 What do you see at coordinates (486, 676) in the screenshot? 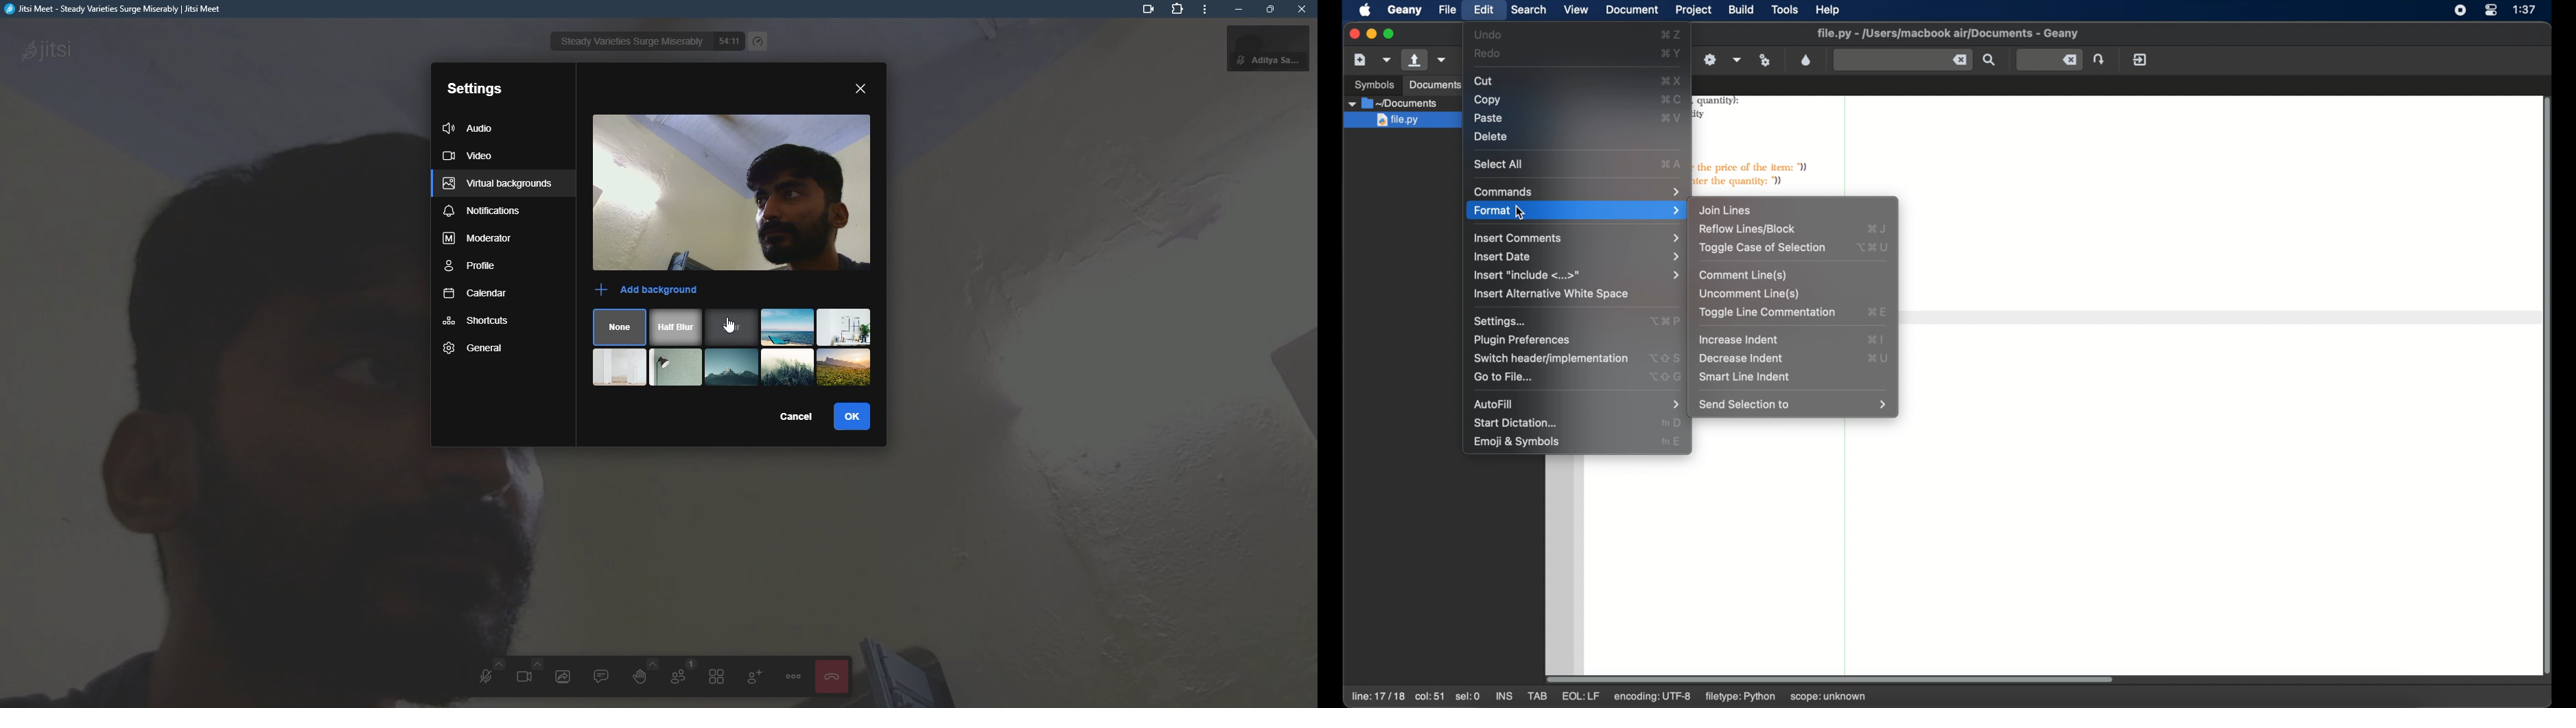
I see `open mic` at bounding box center [486, 676].